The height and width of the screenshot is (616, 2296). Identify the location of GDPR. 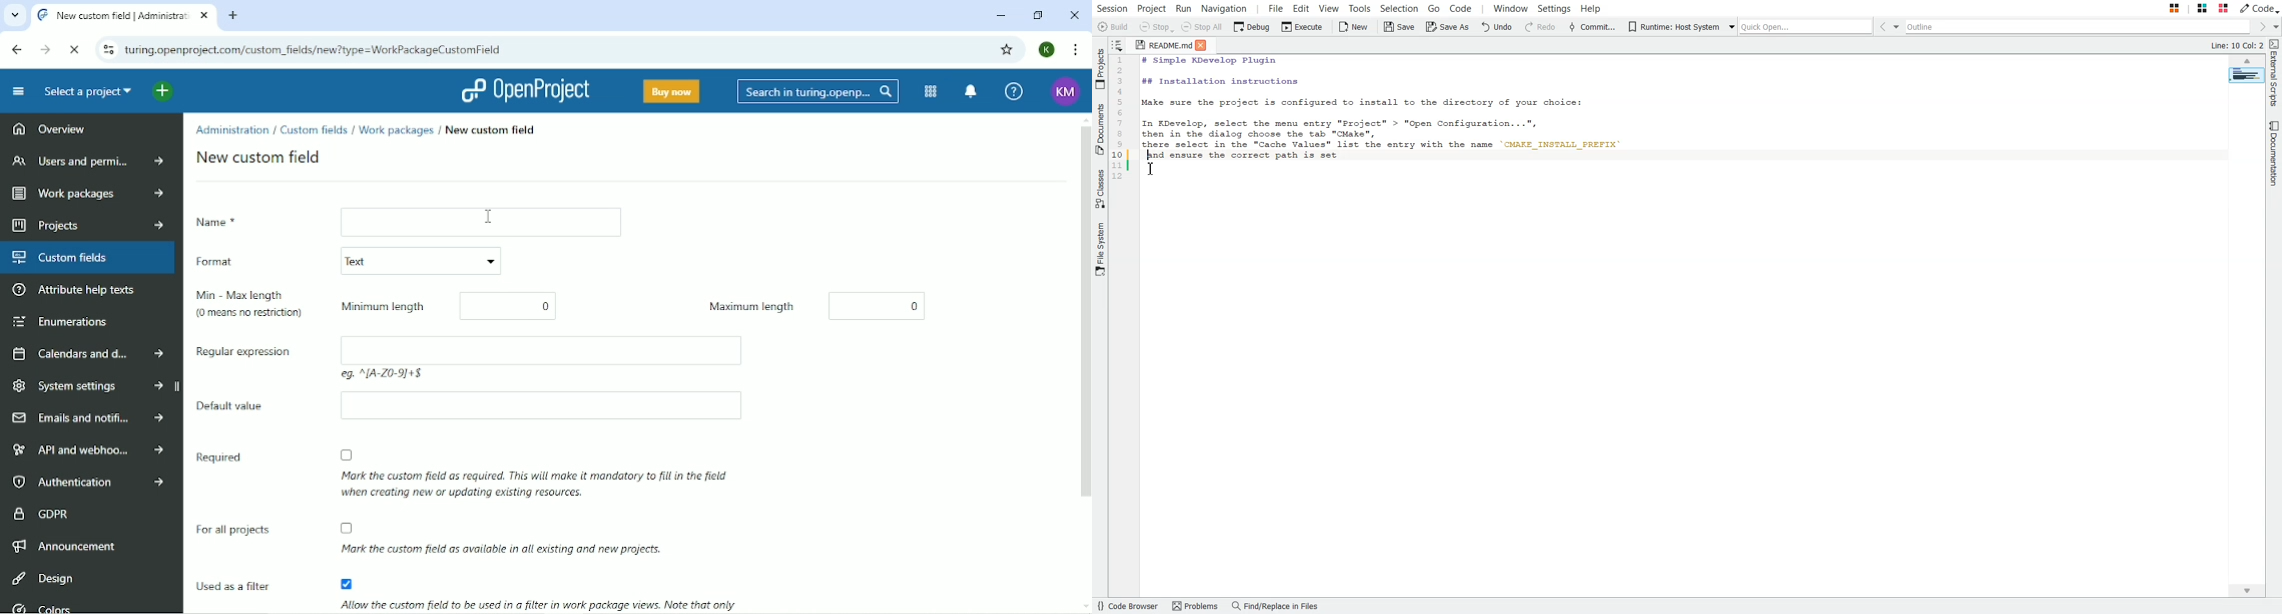
(42, 512).